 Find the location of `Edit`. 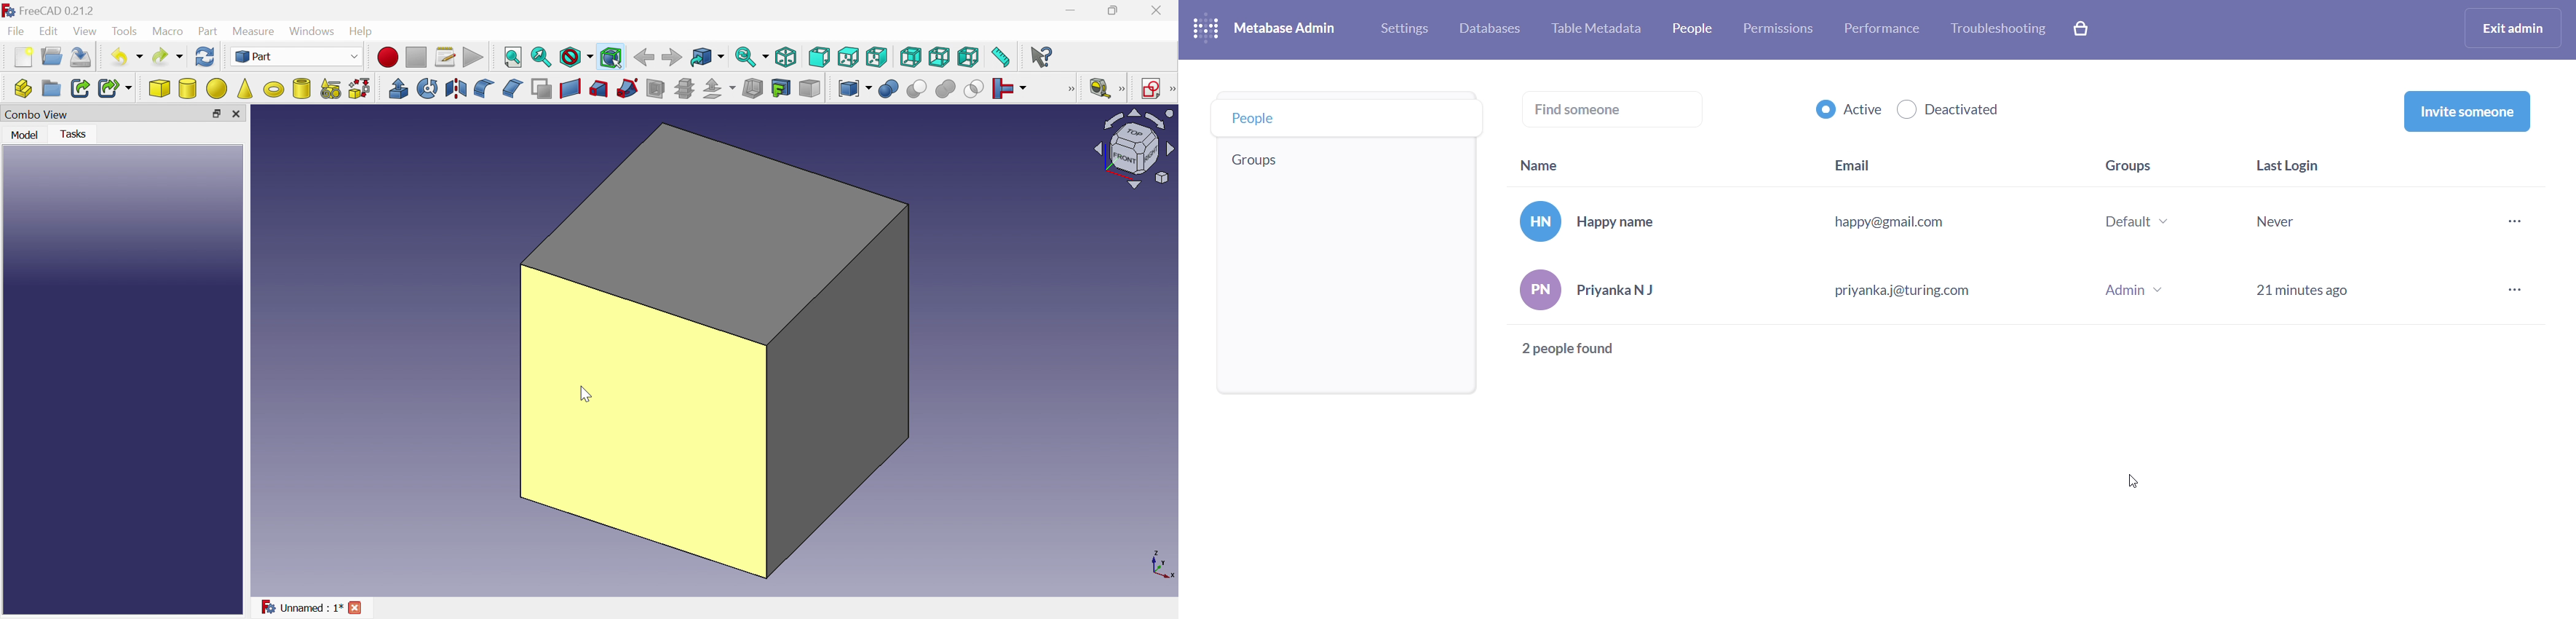

Edit is located at coordinates (51, 33).